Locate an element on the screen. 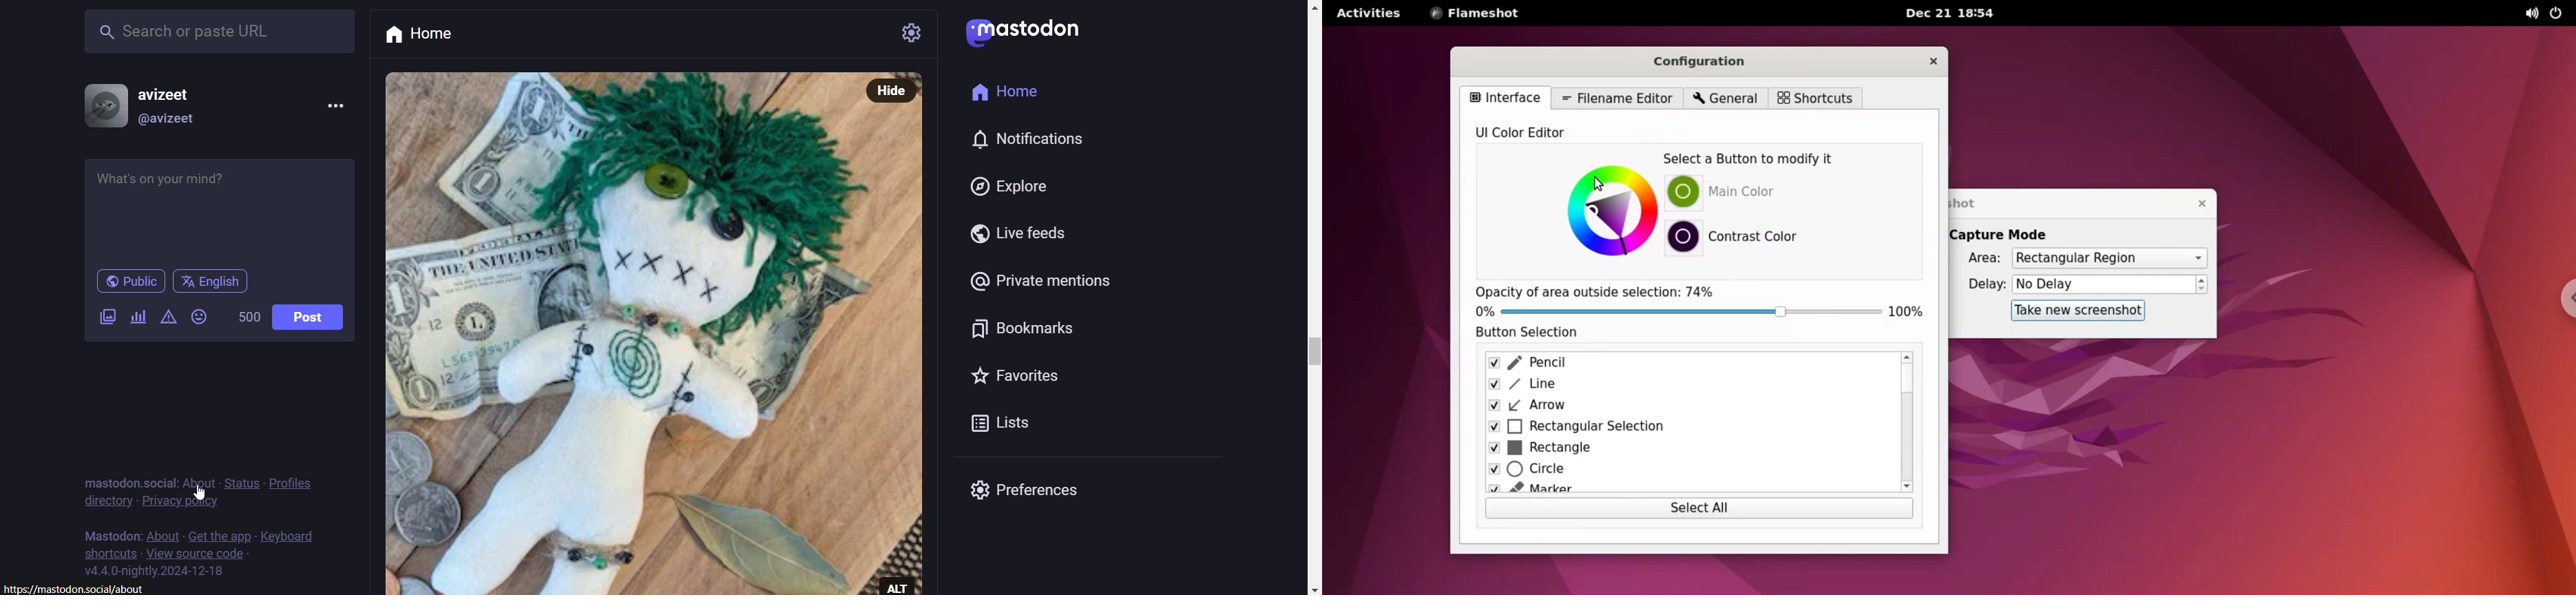 This screenshot has height=616, width=2576. add a image is located at coordinates (109, 320).